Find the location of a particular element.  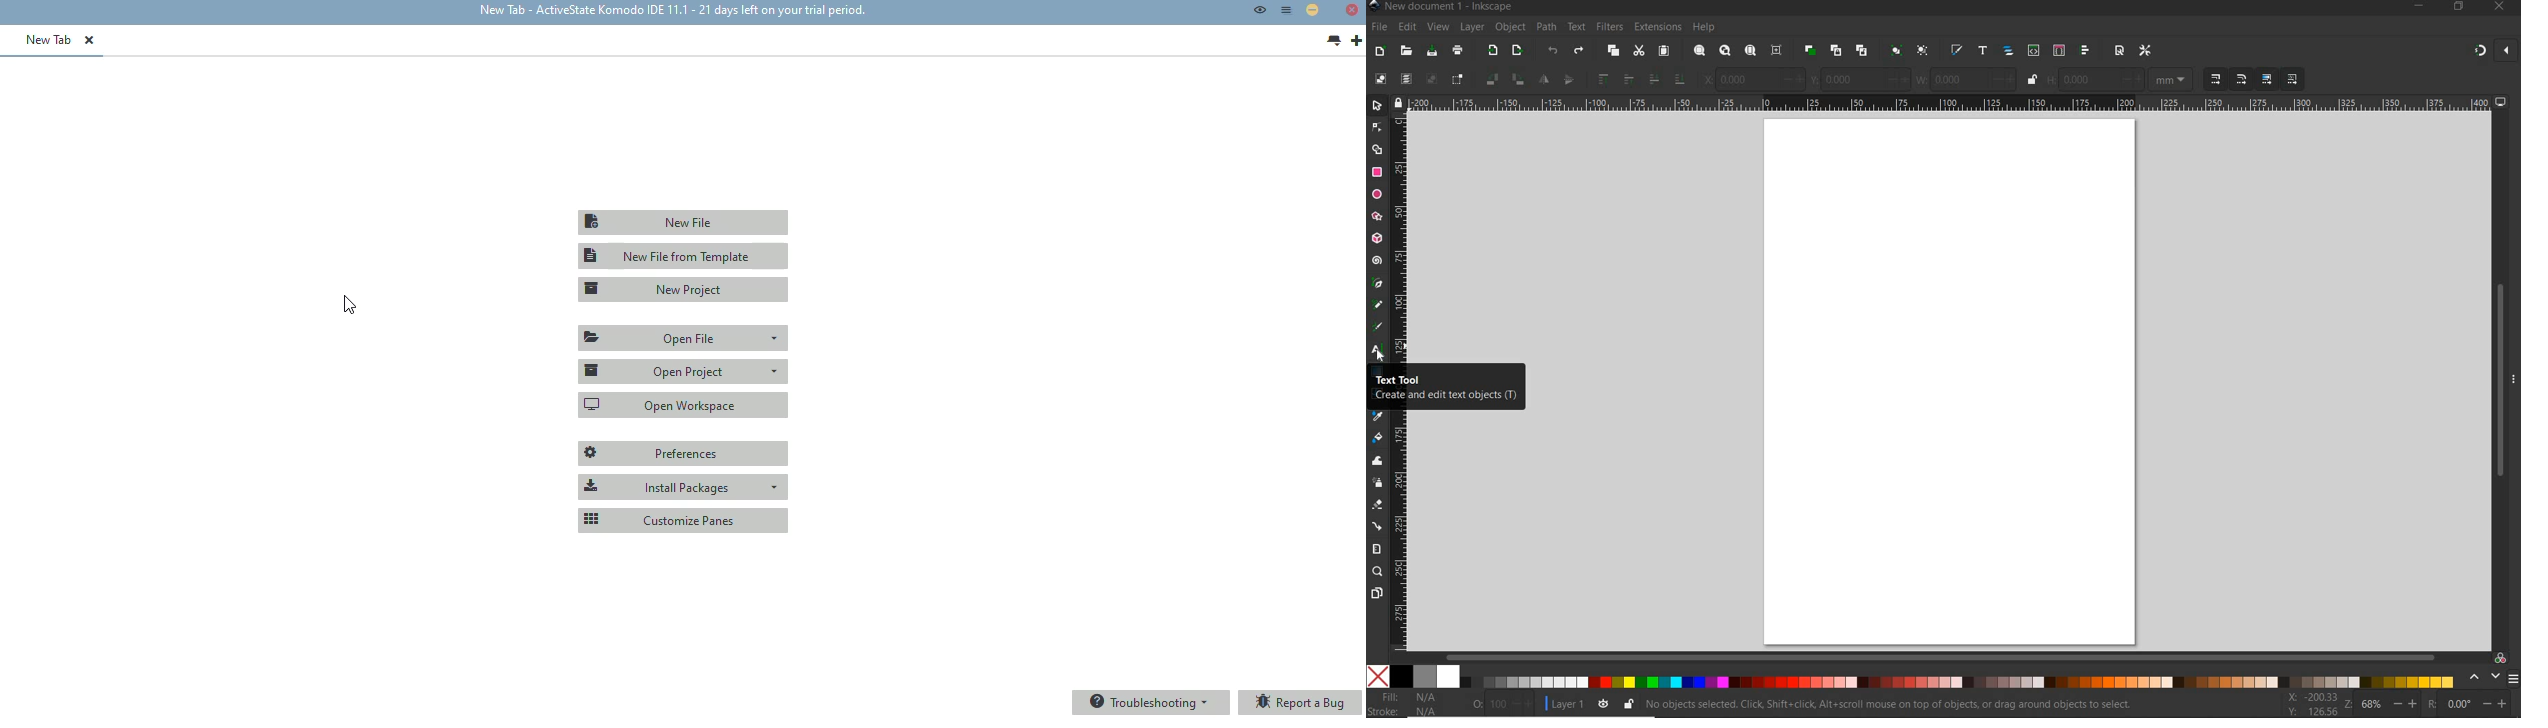

paste is located at coordinates (1664, 52).